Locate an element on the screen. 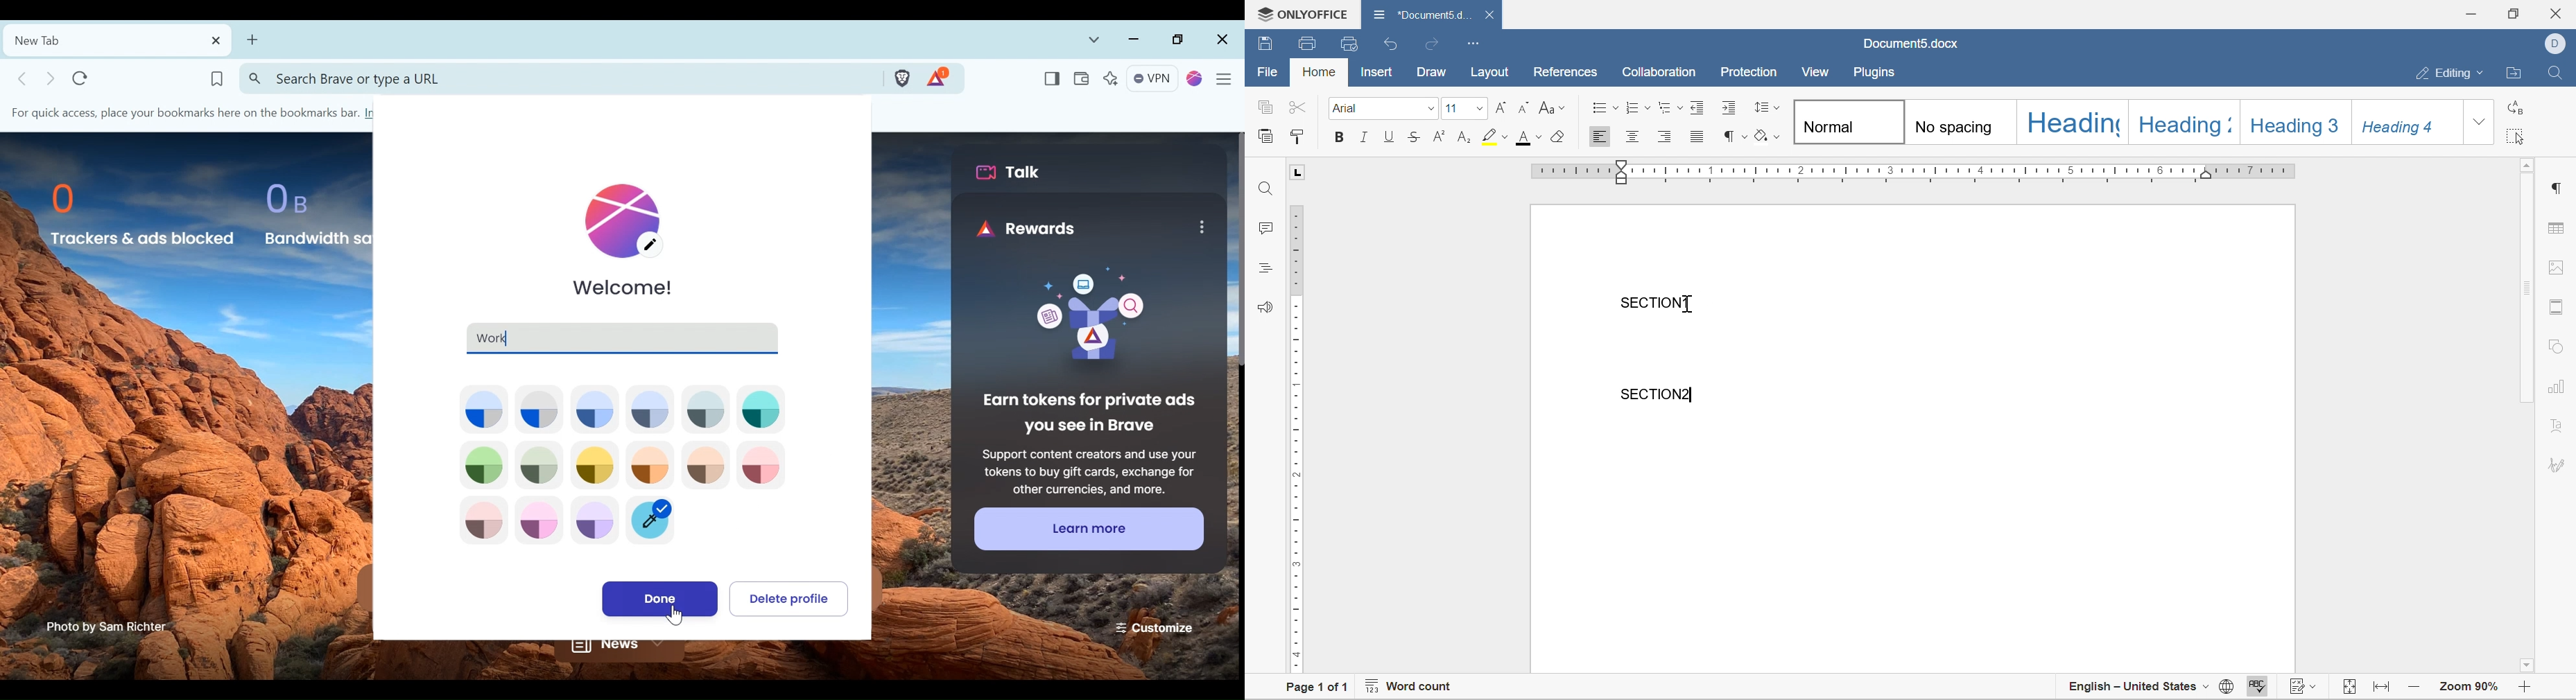 The height and width of the screenshot is (700, 2576). Align Right is located at coordinates (1666, 136).